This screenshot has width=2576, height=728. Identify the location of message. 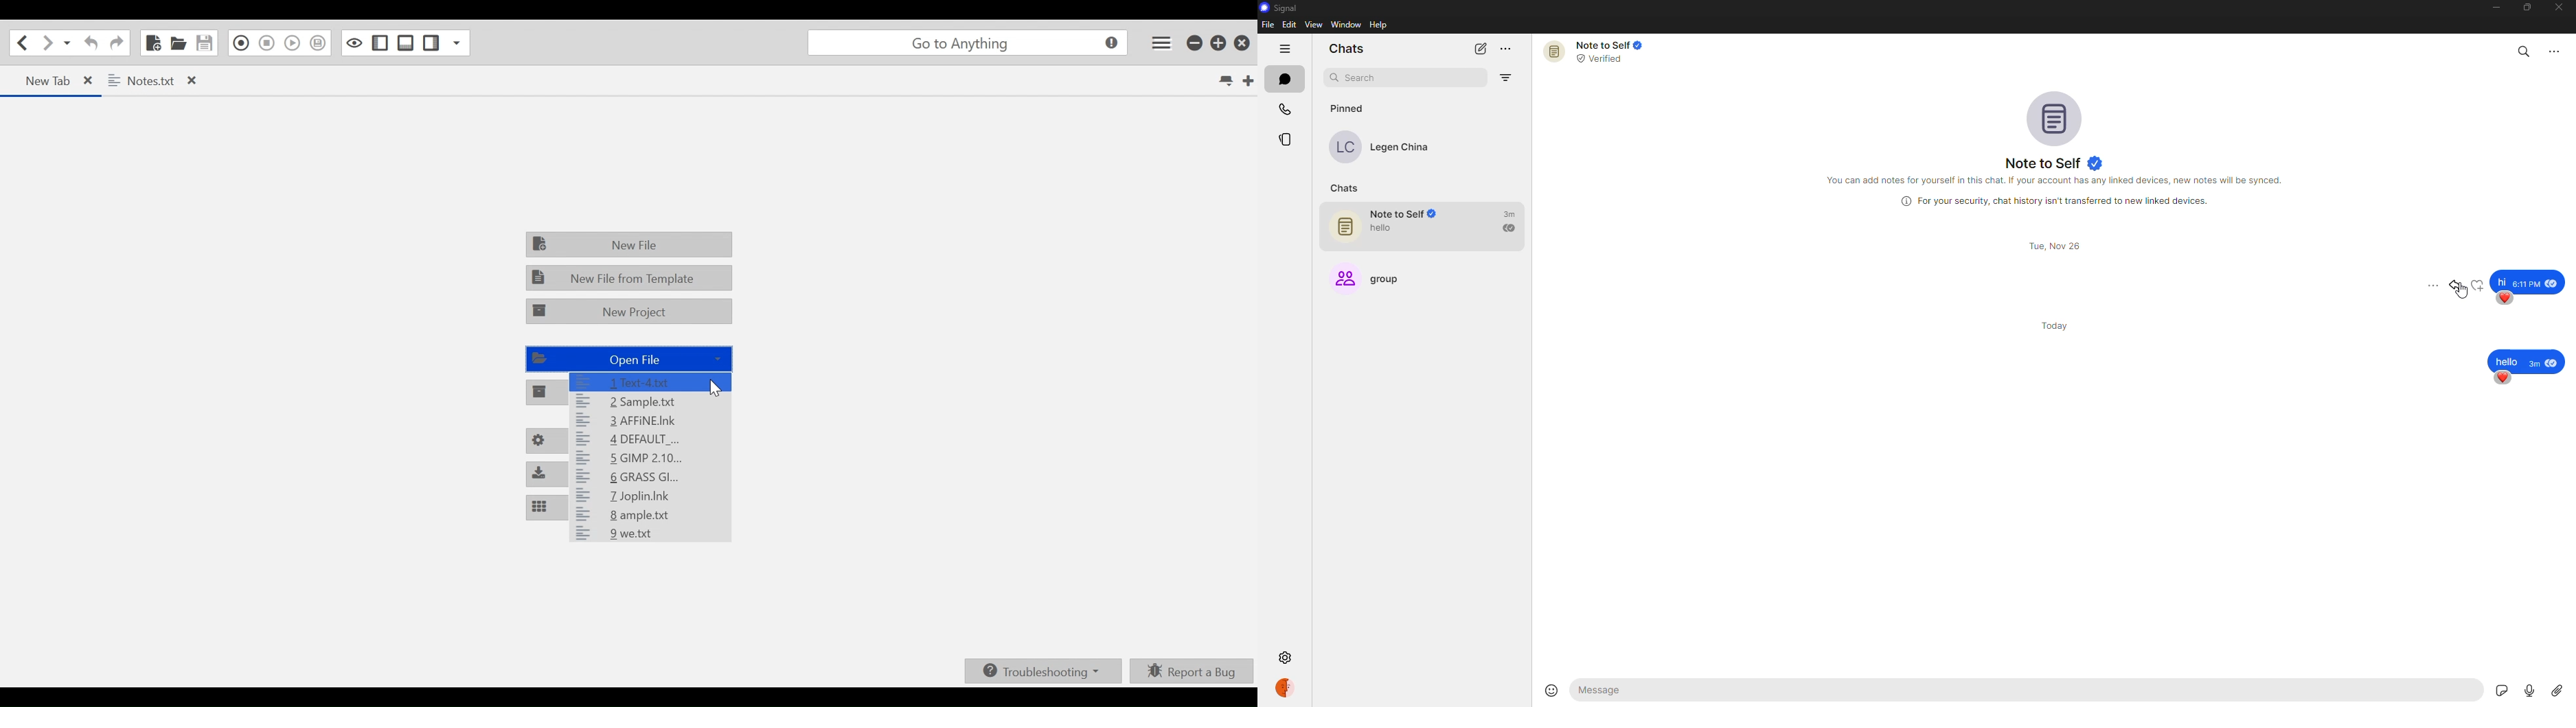
(4022, 599).